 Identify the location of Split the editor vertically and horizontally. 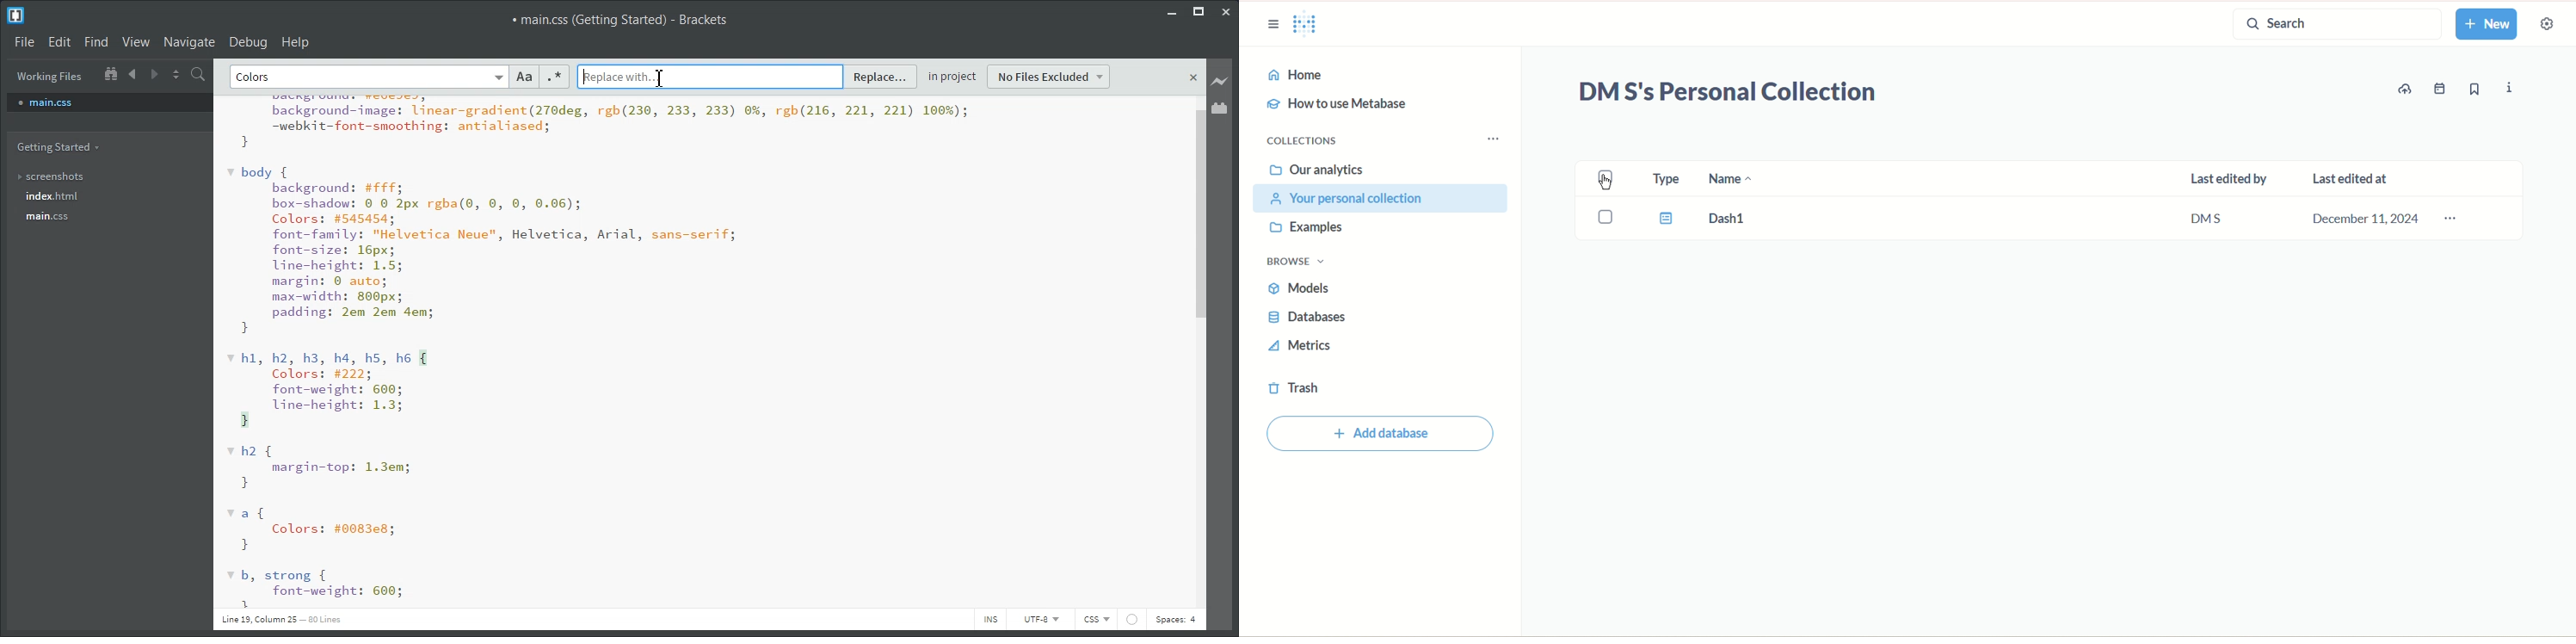
(176, 73).